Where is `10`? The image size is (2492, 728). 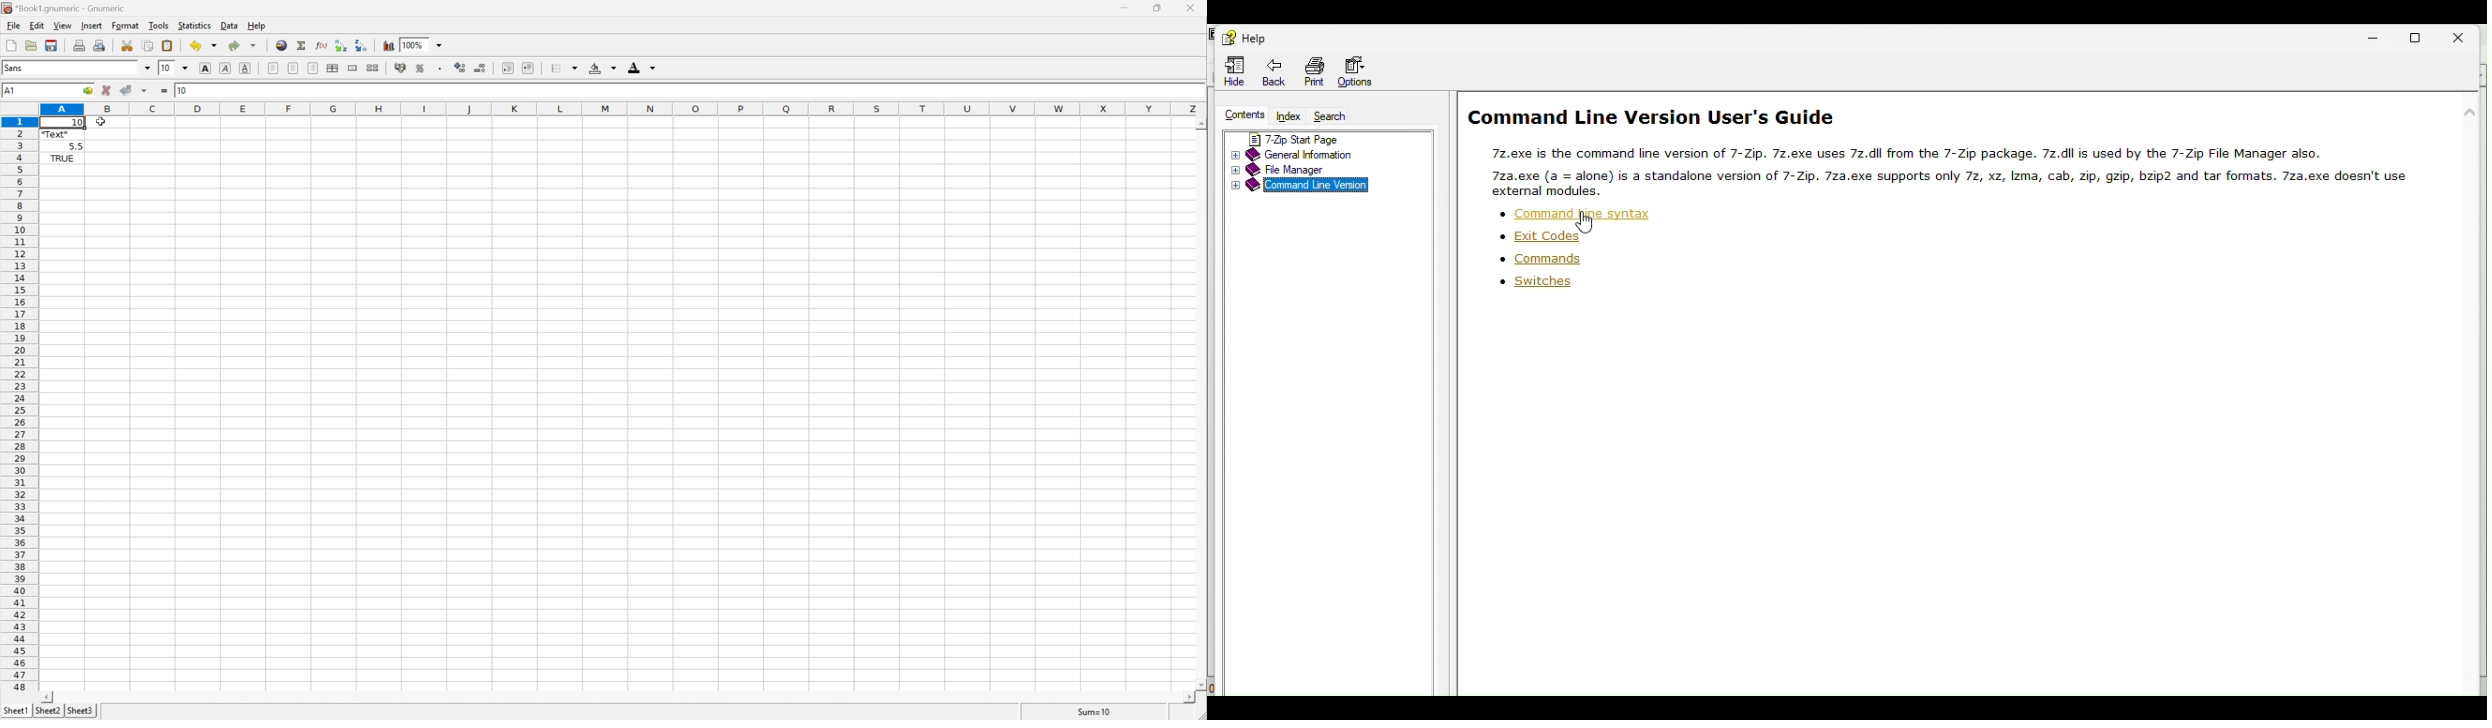
10 is located at coordinates (166, 67).